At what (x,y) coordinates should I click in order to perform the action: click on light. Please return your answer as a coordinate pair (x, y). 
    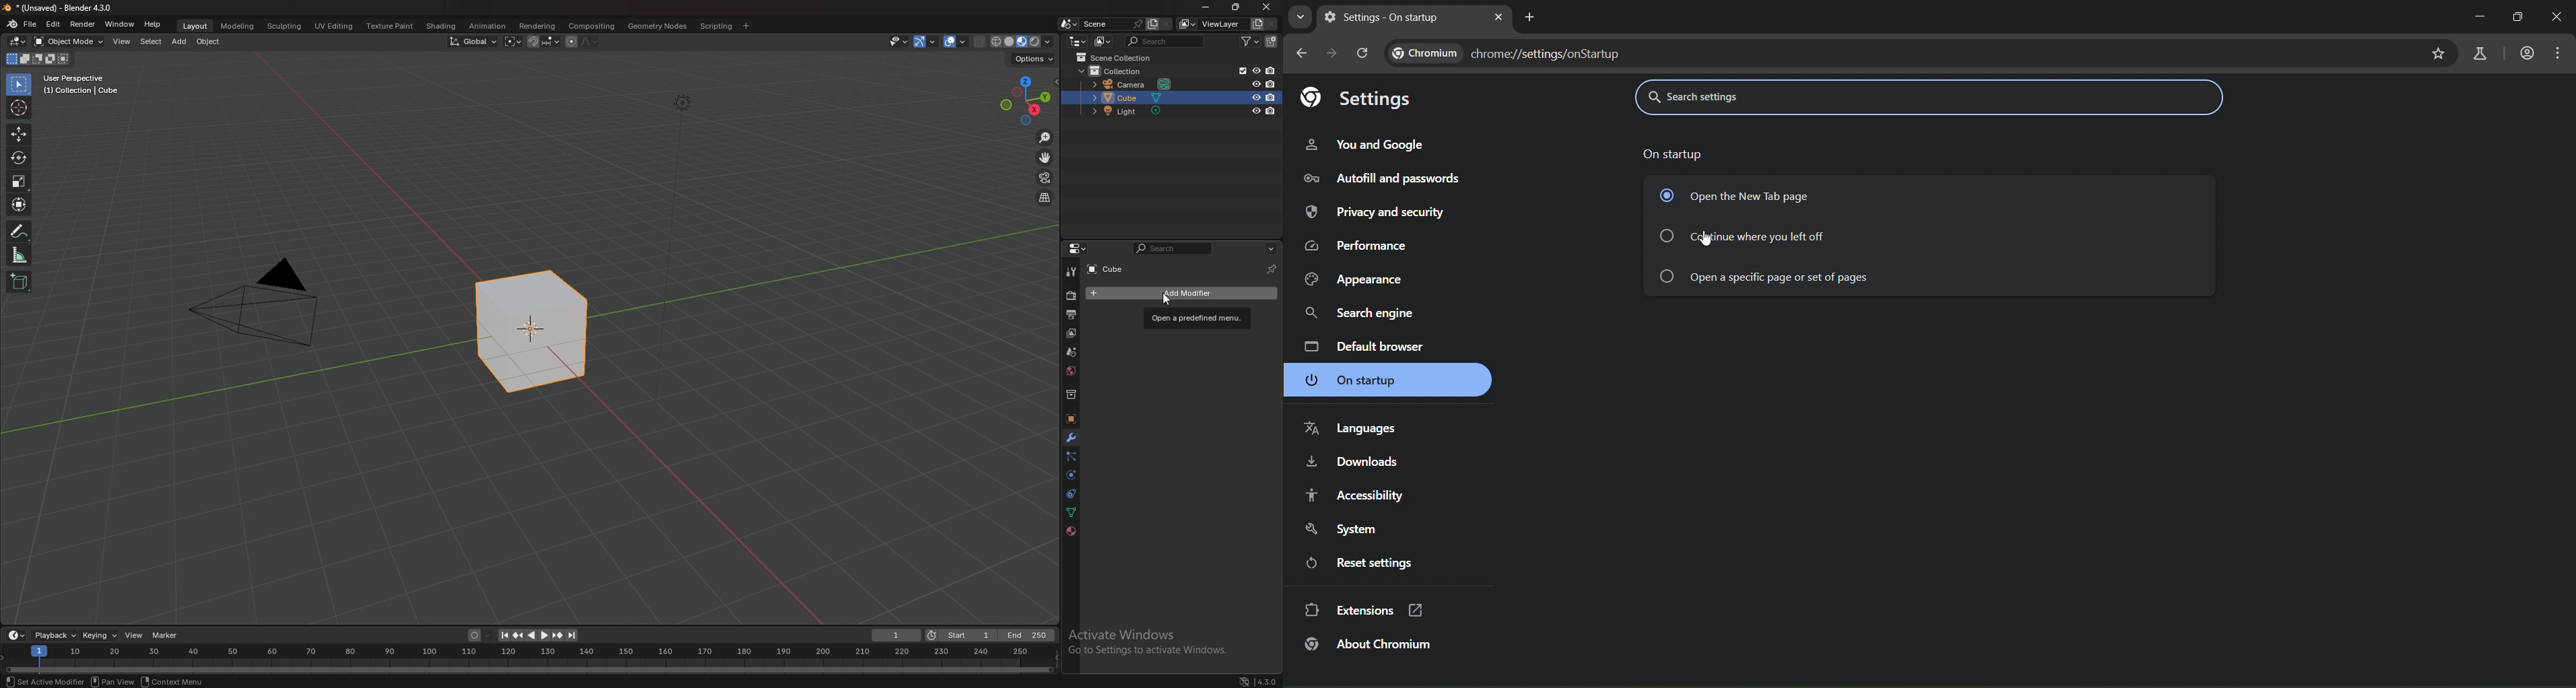
    Looking at the image, I should click on (1131, 112).